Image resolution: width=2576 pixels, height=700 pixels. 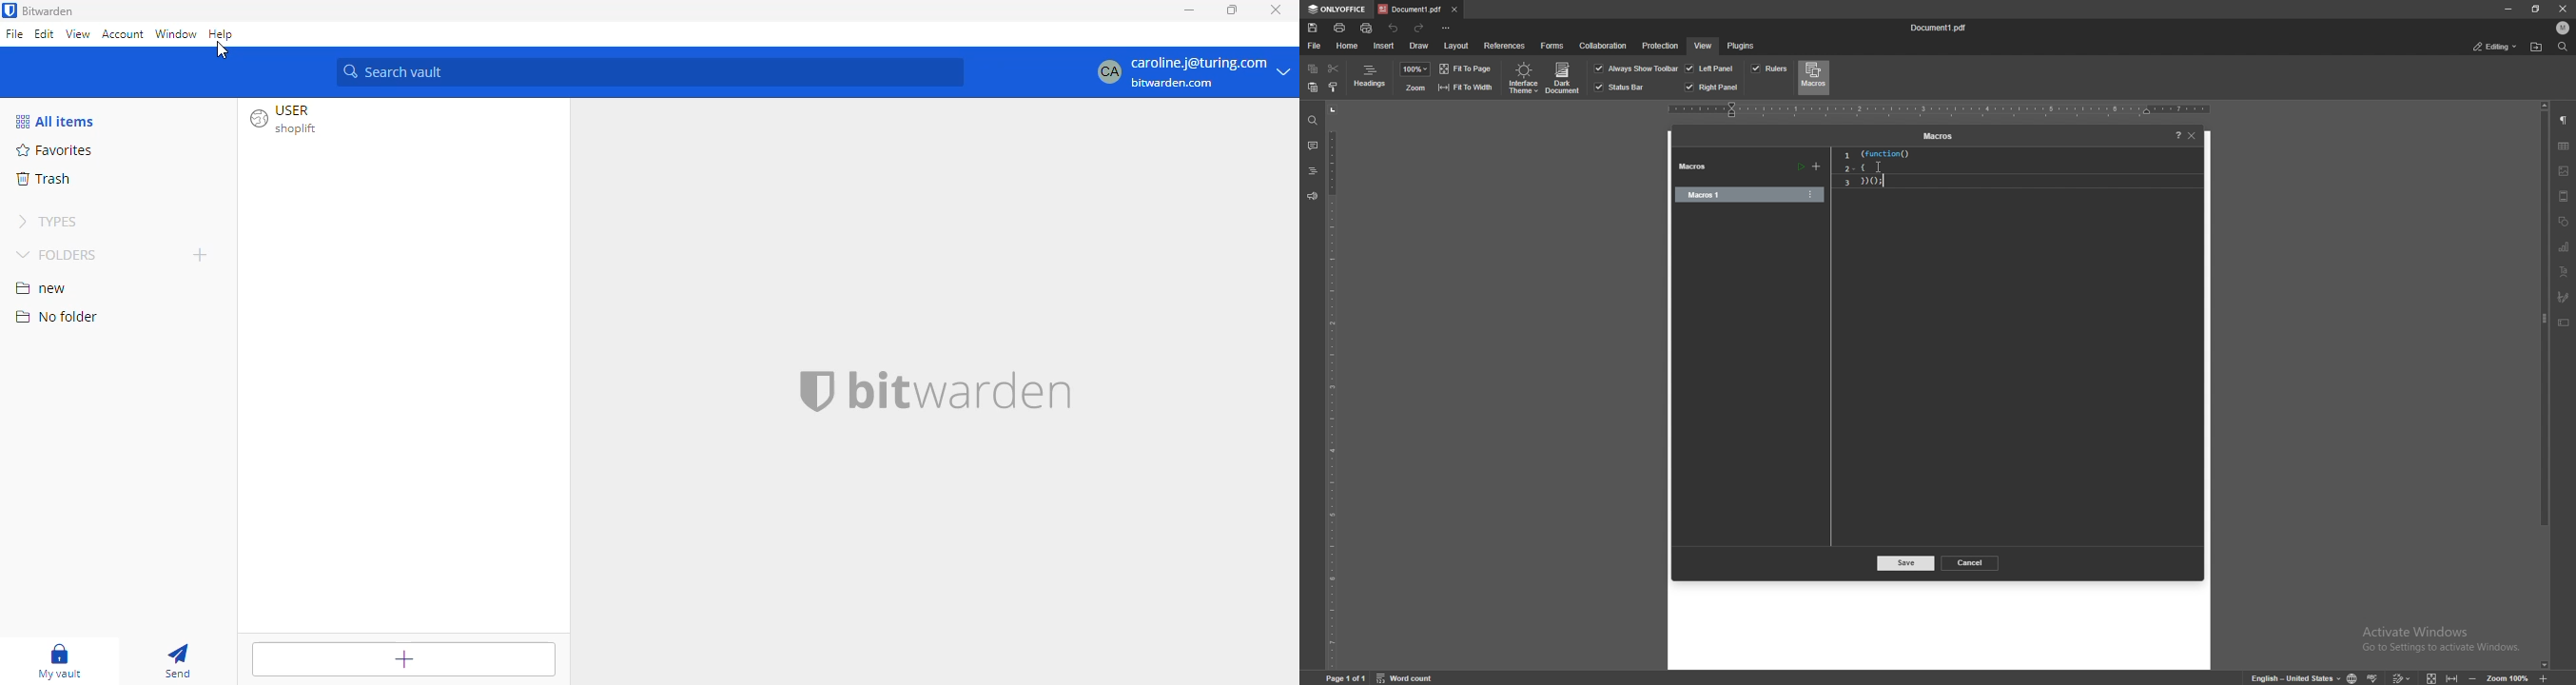 I want to click on bitwarden, so click(x=958, y=392).